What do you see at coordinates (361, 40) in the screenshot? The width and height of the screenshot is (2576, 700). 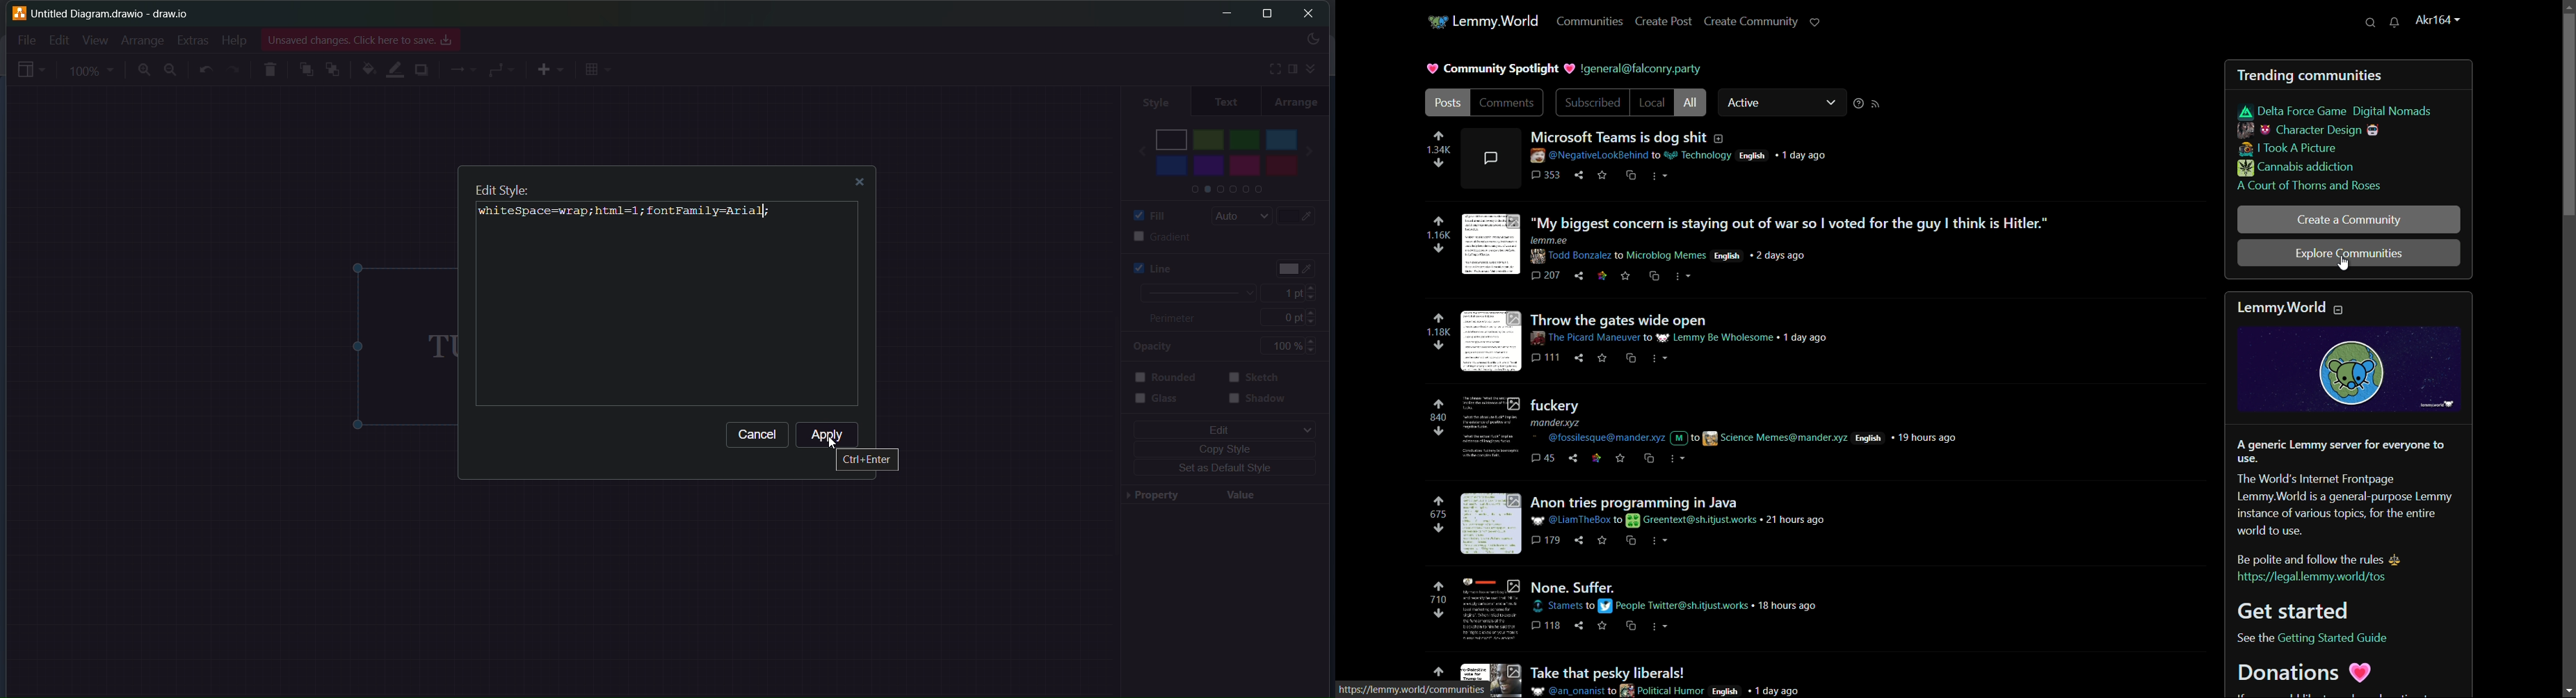 I see `Unsaved changes. Click here to save. os` at bounding box center [361, 40].